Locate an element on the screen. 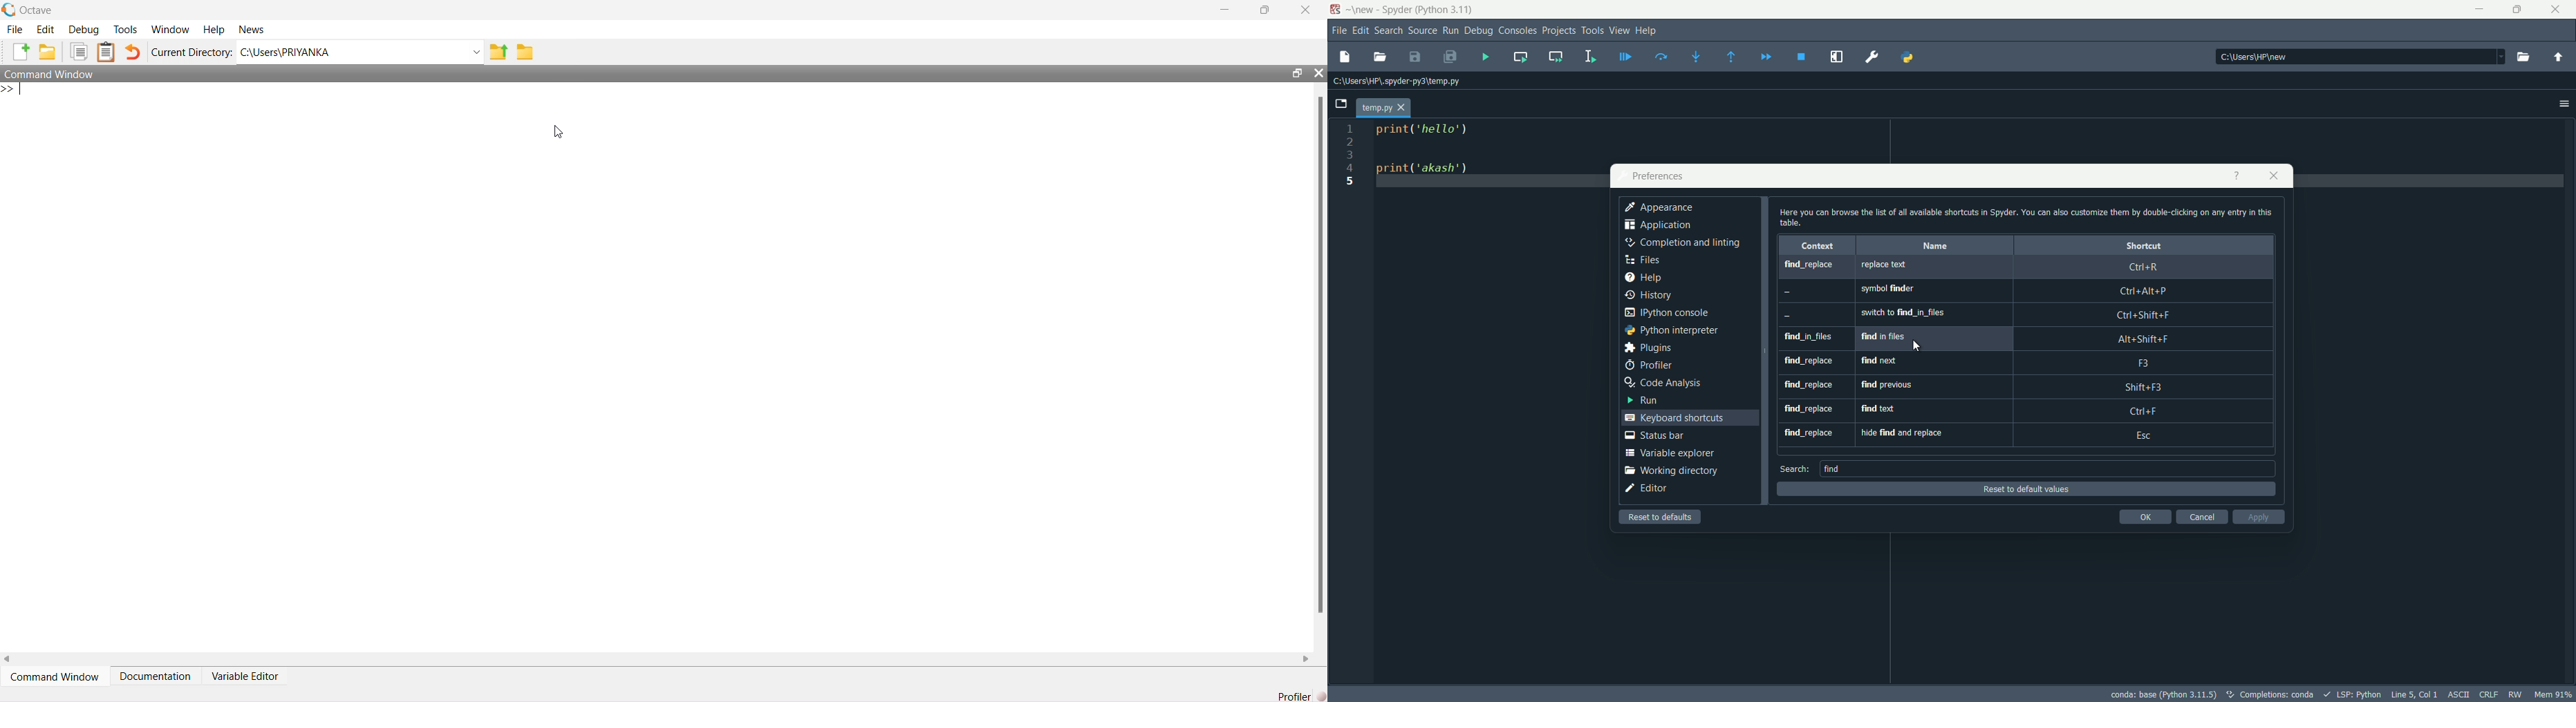 This screenshot has height=728, width=2576. step into function is located at coordinates (1697, 58).